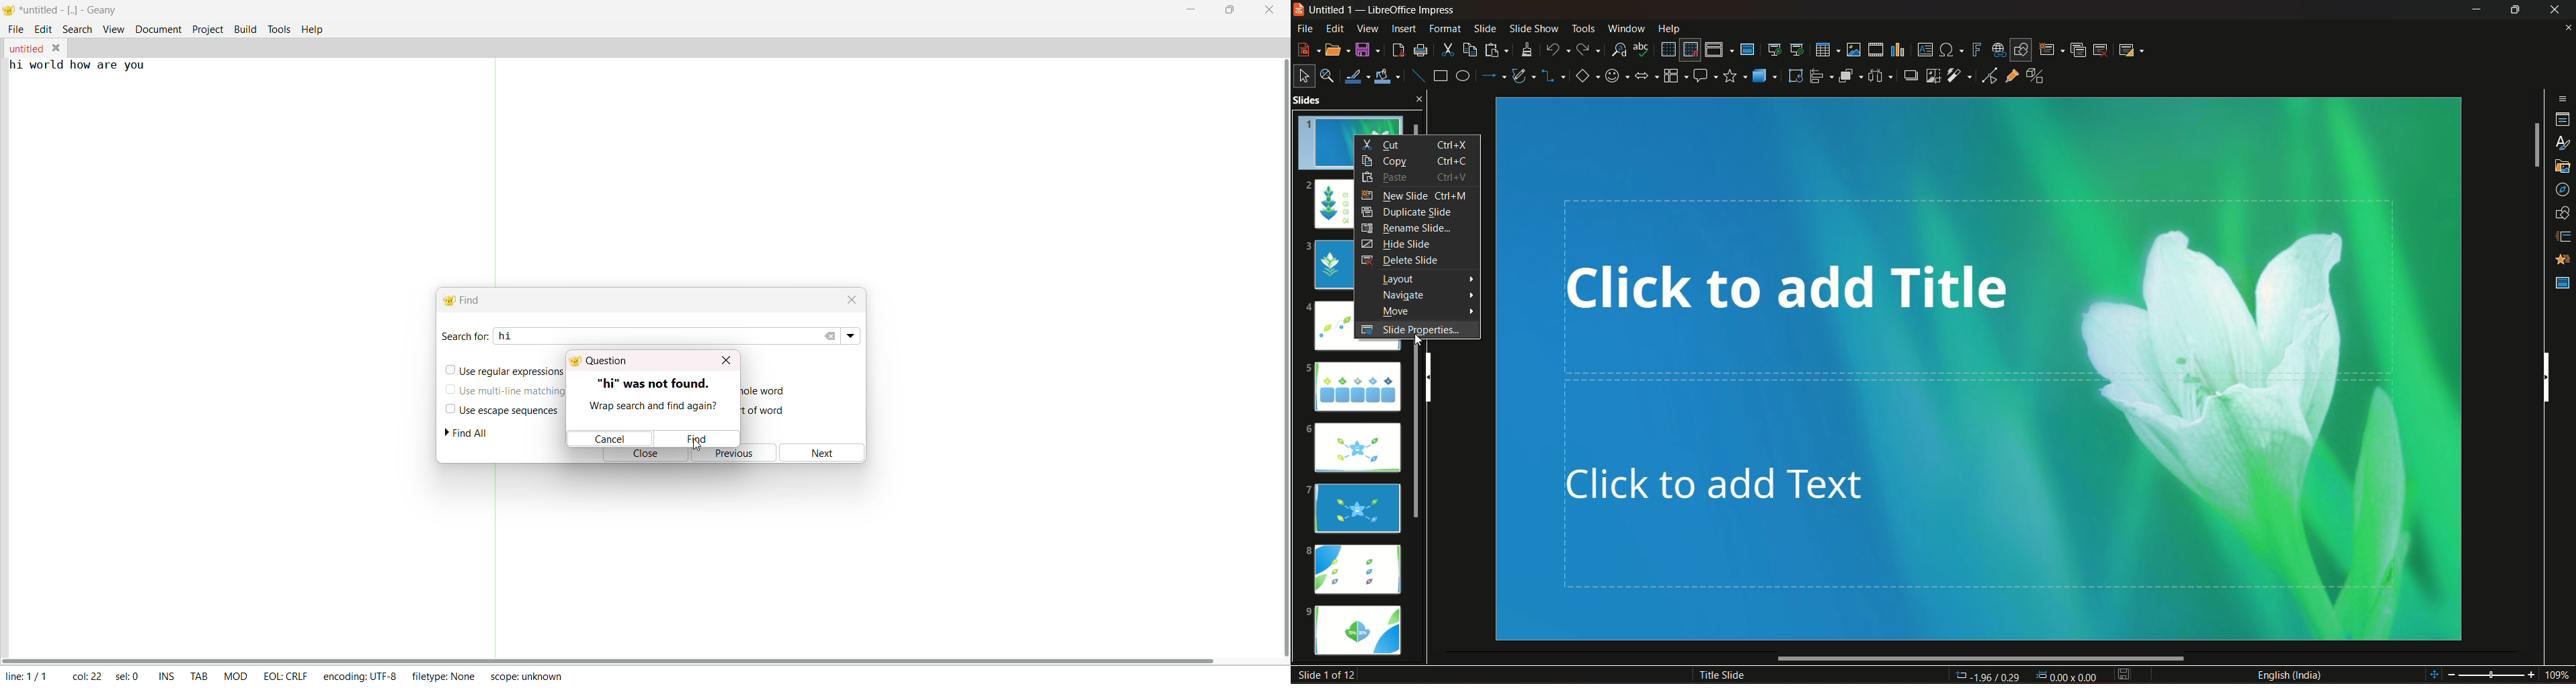 The height and width of the screenshot is (700, 2576). What do you see at coordinates (2535, 146) in the screenshot?
I see `vertical slide bar` at bounding box center [2535, 146].